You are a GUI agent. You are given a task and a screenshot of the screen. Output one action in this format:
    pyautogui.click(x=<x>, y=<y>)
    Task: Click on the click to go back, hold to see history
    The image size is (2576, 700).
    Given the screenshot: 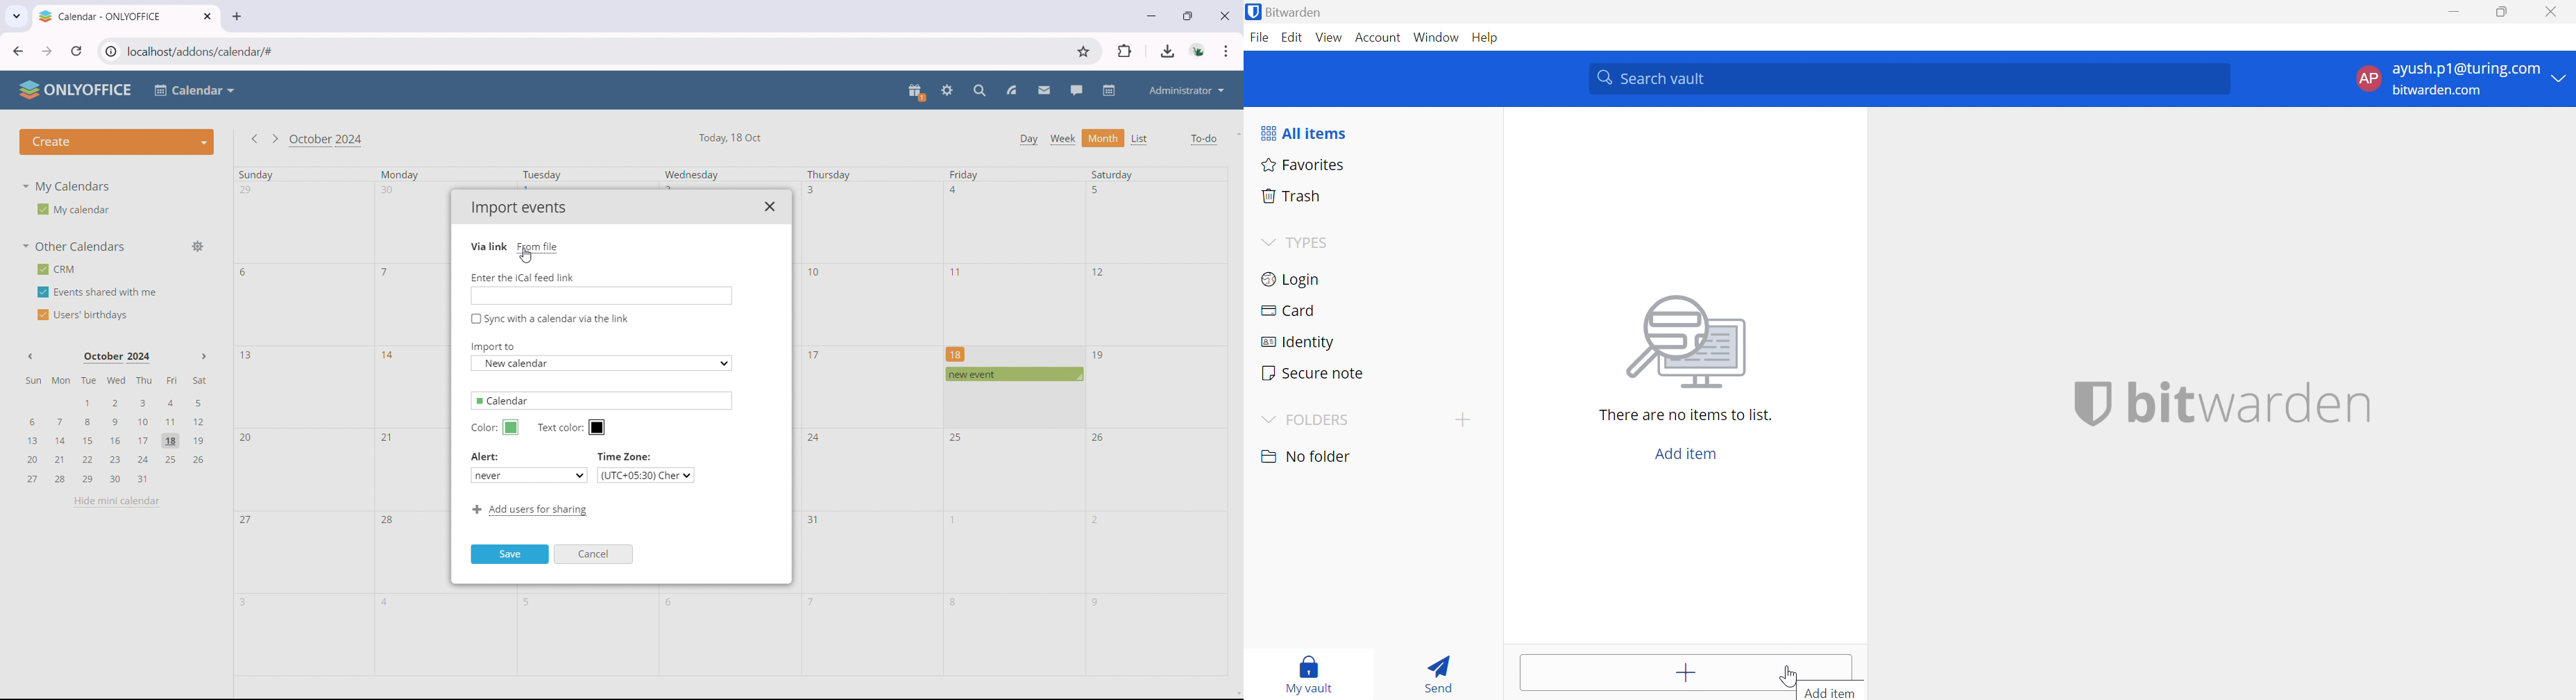 What is the action you would take?
    pyautogui.click(x=18, y=51)
    